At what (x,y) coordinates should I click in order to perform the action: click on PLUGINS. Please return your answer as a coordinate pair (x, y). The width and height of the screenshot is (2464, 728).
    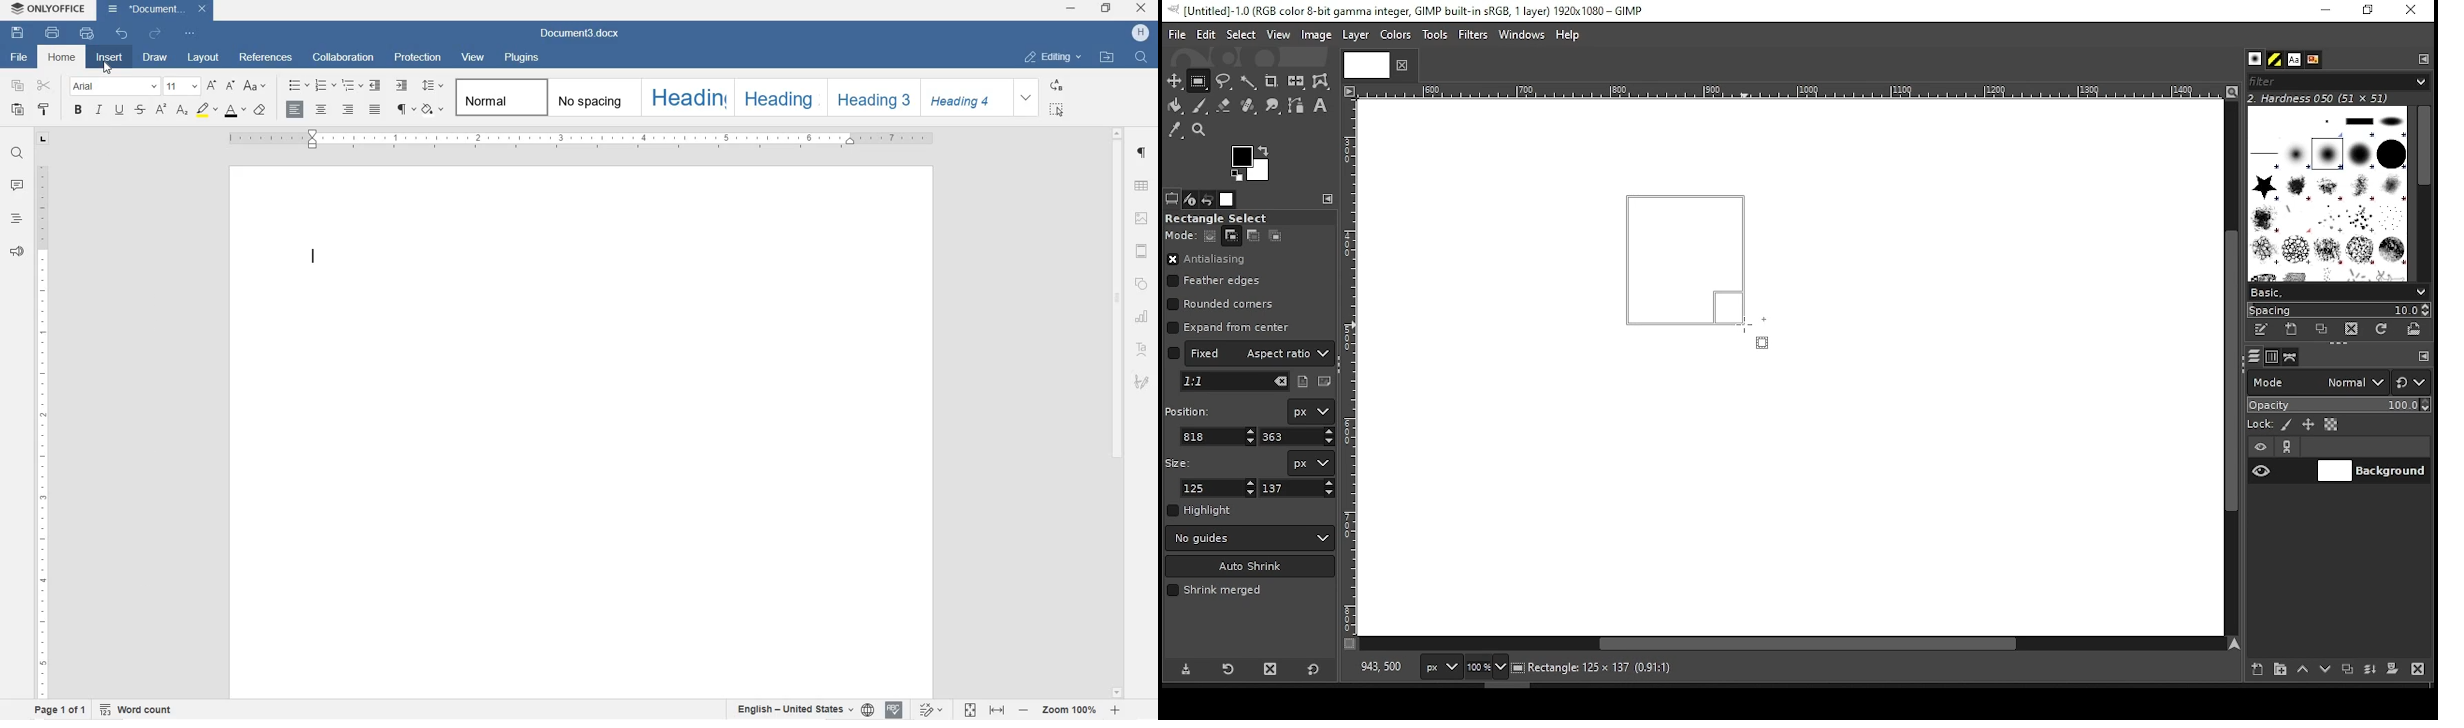
    Looking at the image, I should click on (520, 57).